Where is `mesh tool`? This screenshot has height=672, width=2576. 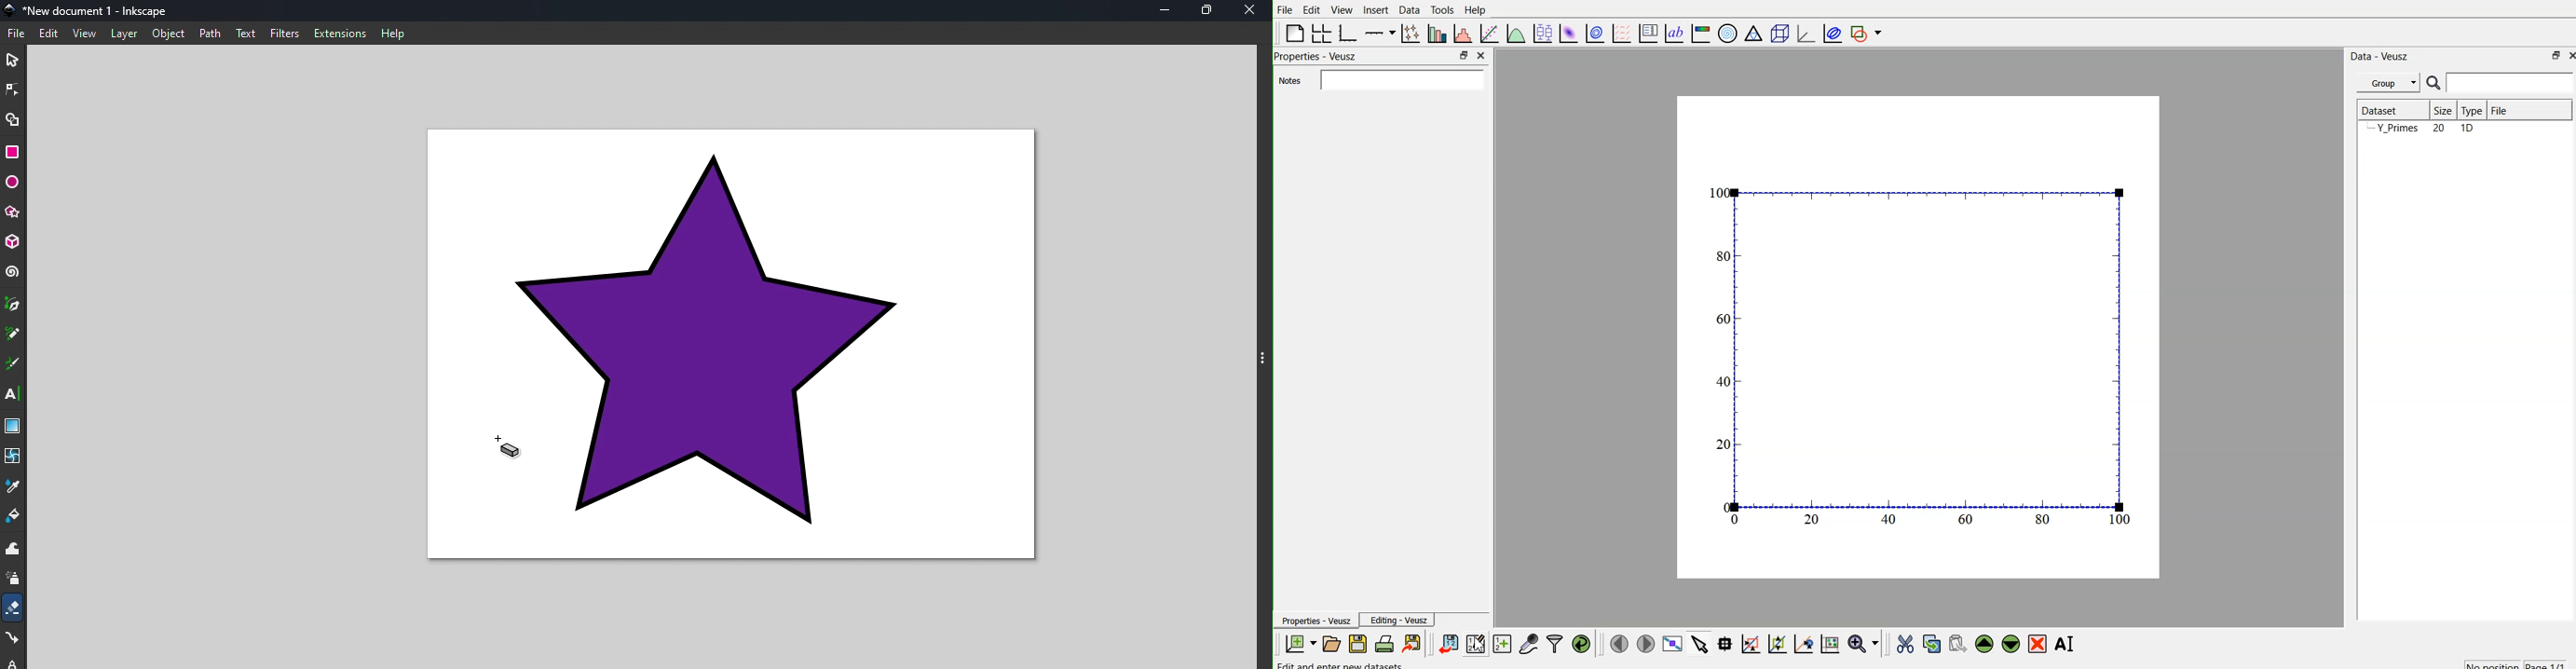
mesh tool is located at coordinates (14, 456).